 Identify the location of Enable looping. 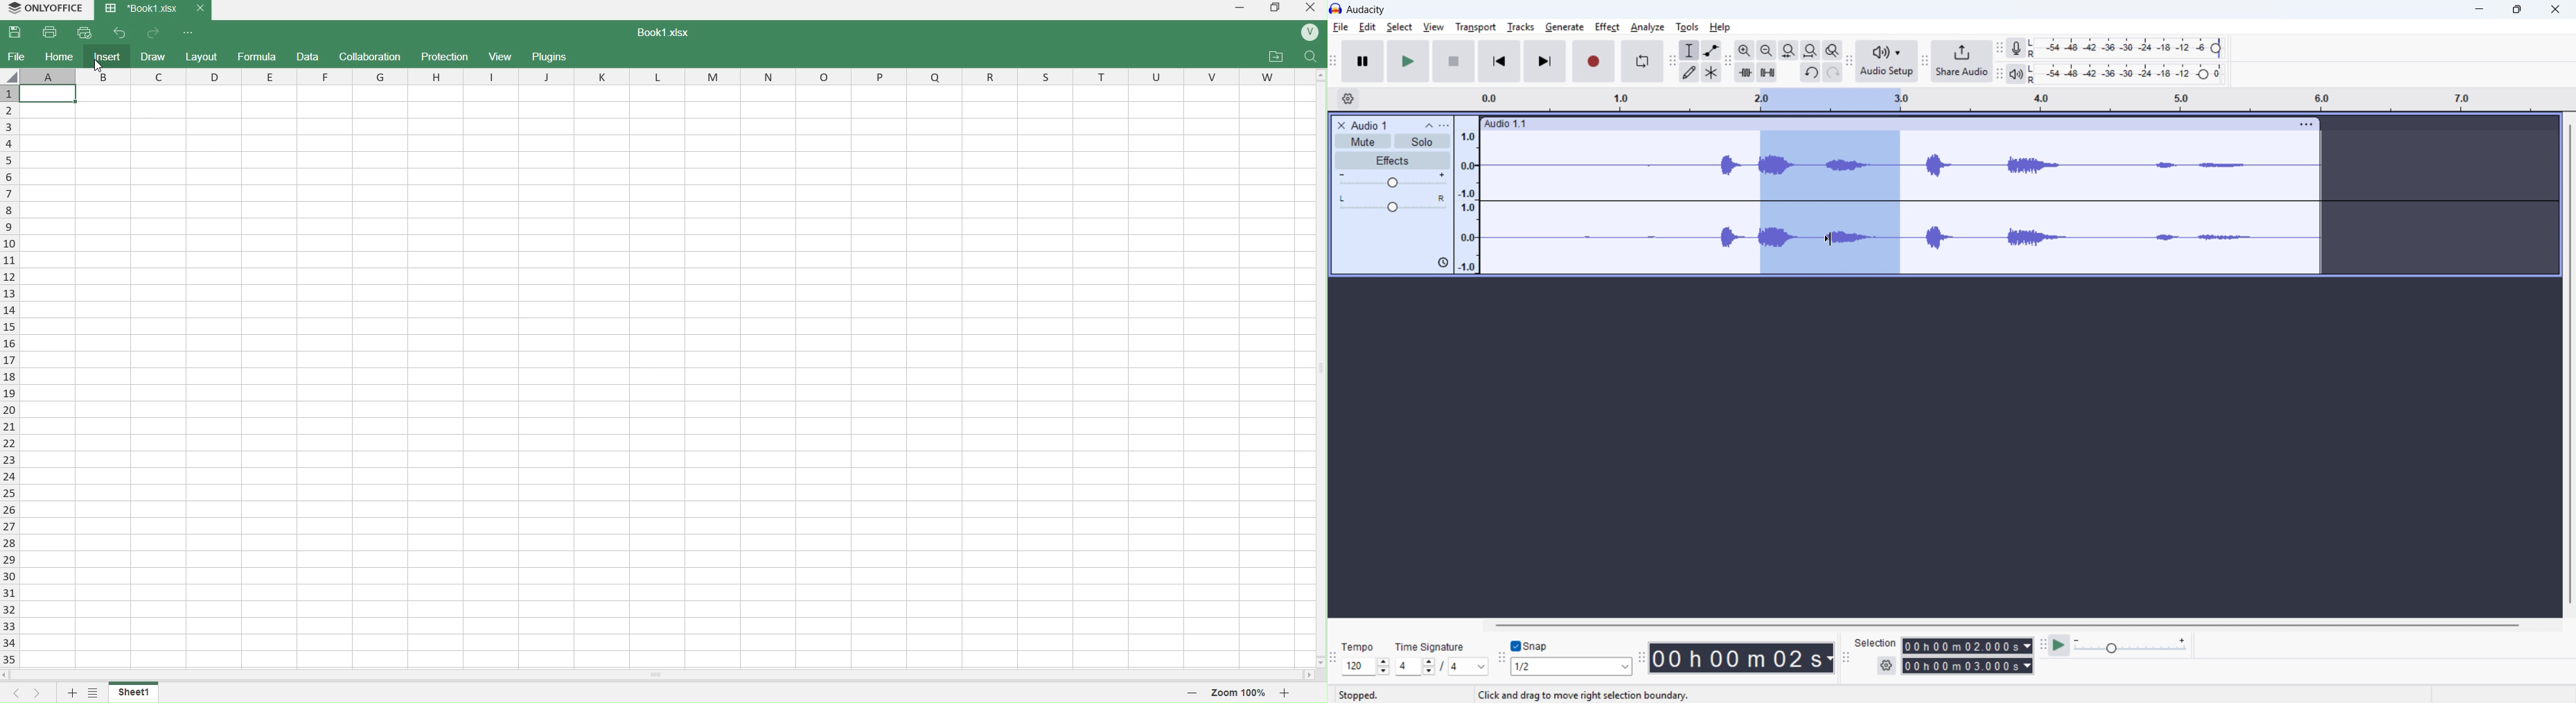
(1643, 61).